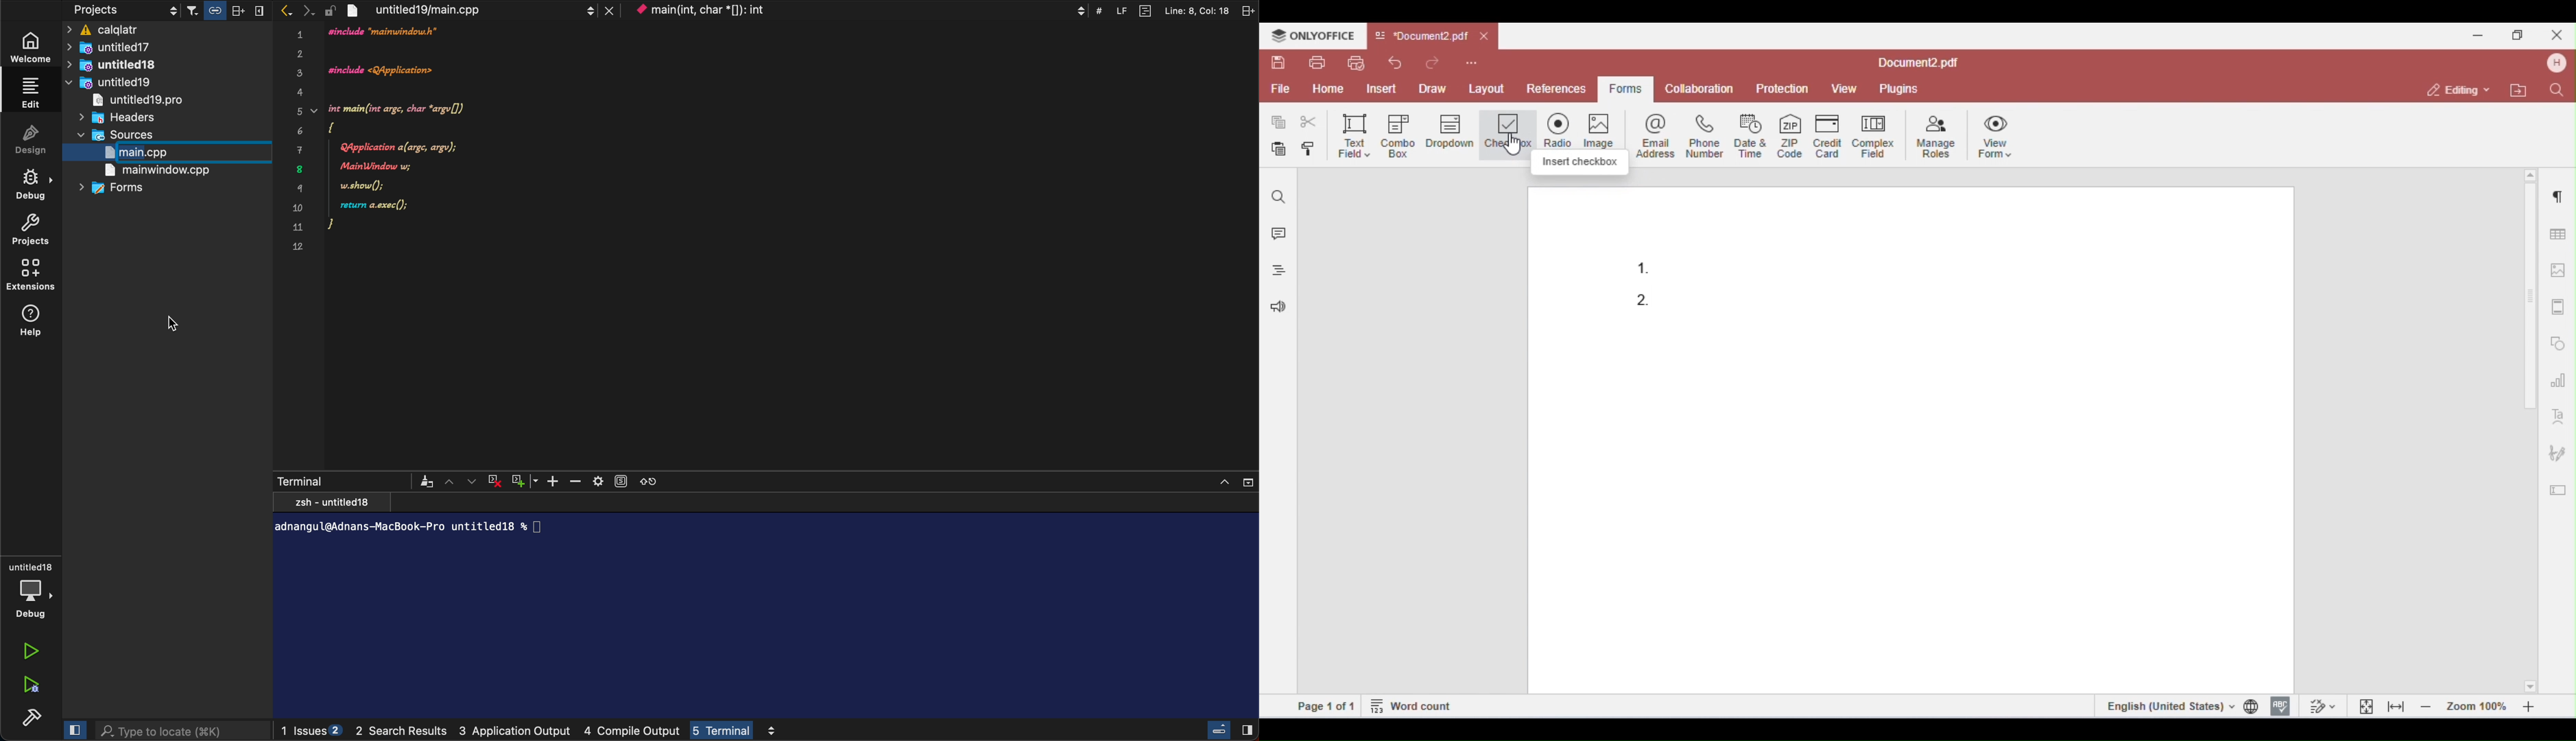  What do you see at coordinates (36, 323) in the screenshot?
I see `help` at bounding box center [36, 323].